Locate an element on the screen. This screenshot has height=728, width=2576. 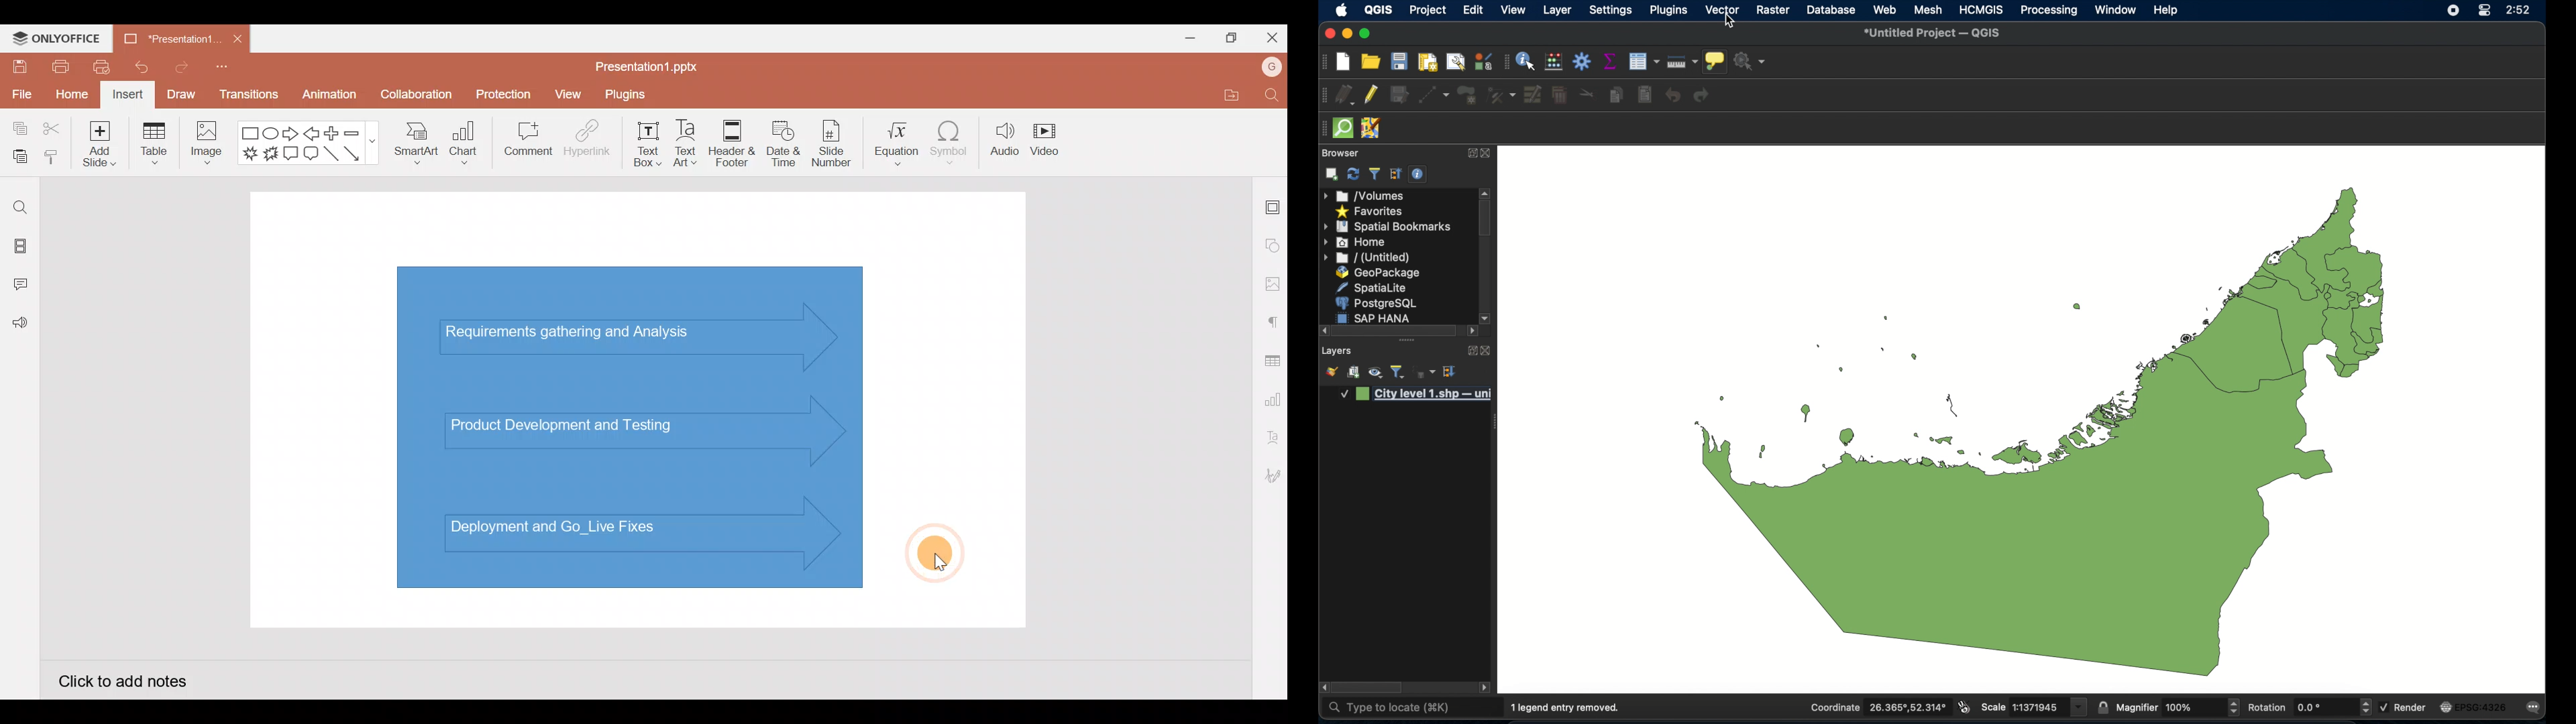
Rectangle is located at coordinates (251, 134).